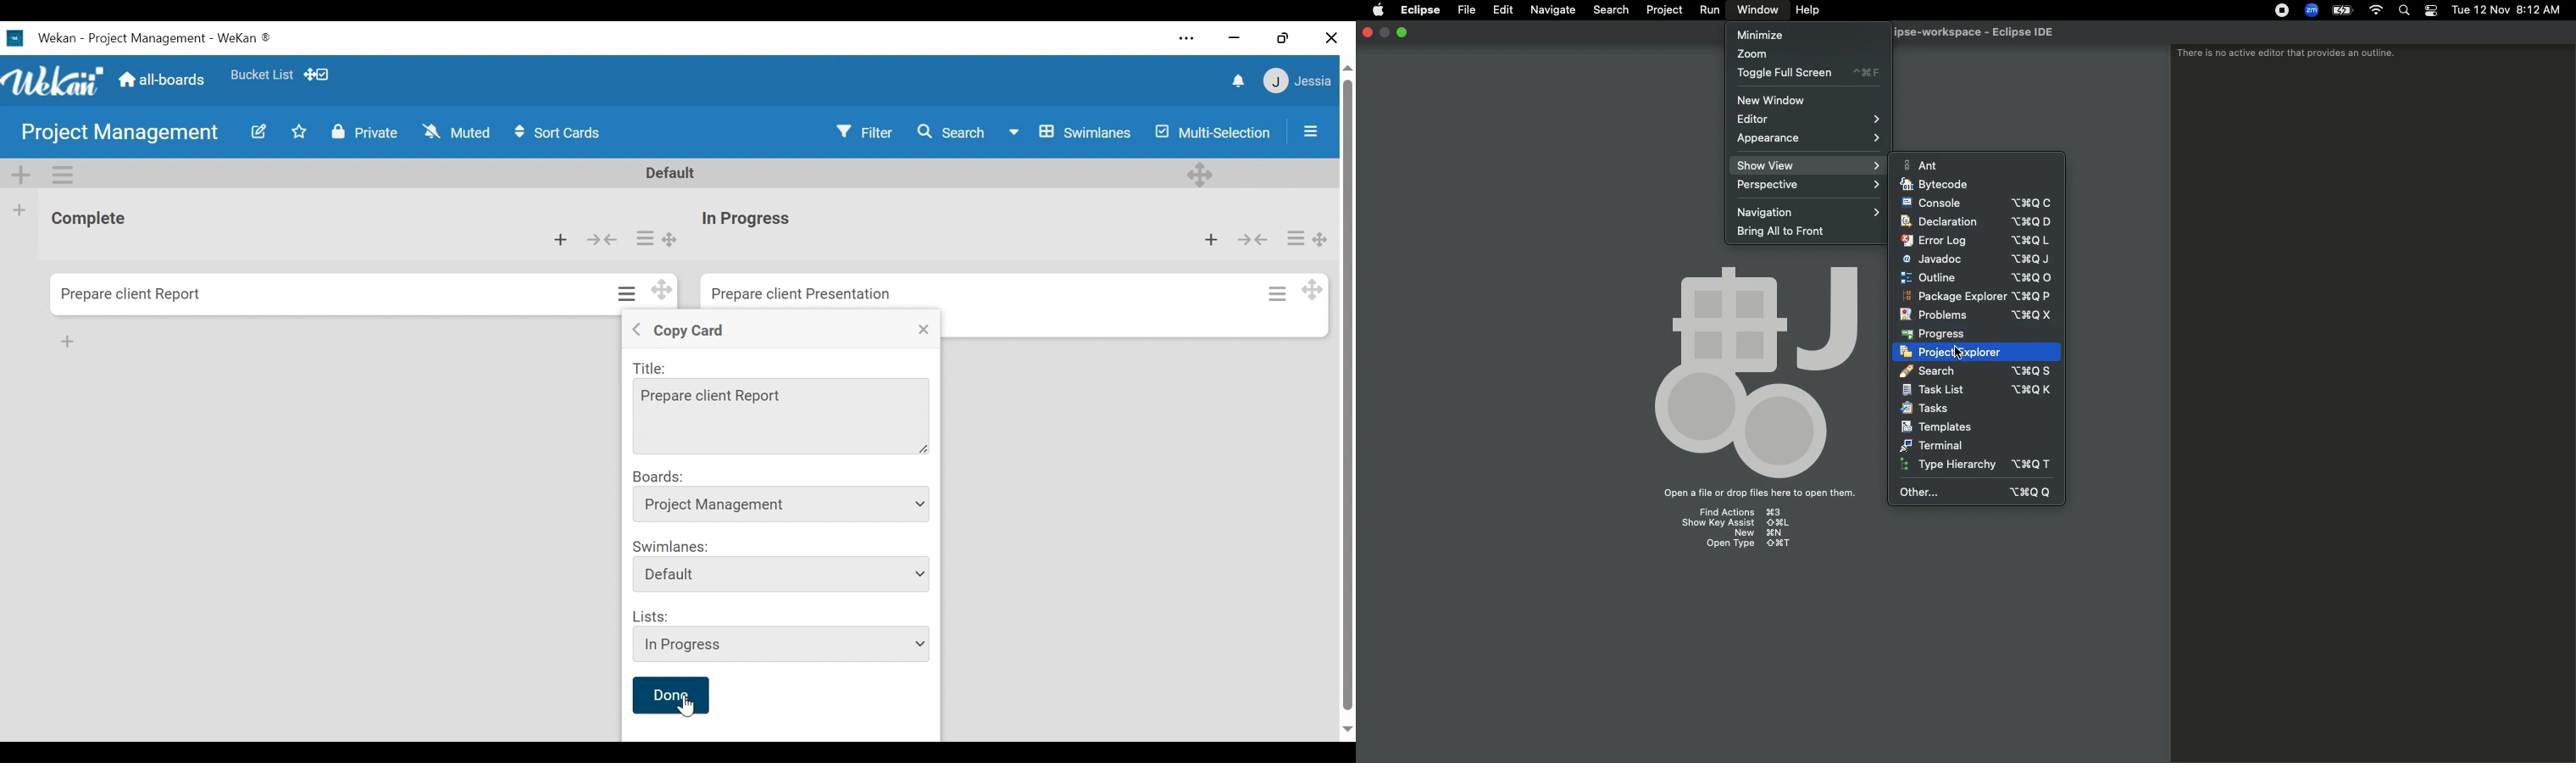 This screenshot has height=784, width=2576. What do you see at coordinates (95, 220) in the screenshot?
I see `List Title` at bounding box center [95, 220].